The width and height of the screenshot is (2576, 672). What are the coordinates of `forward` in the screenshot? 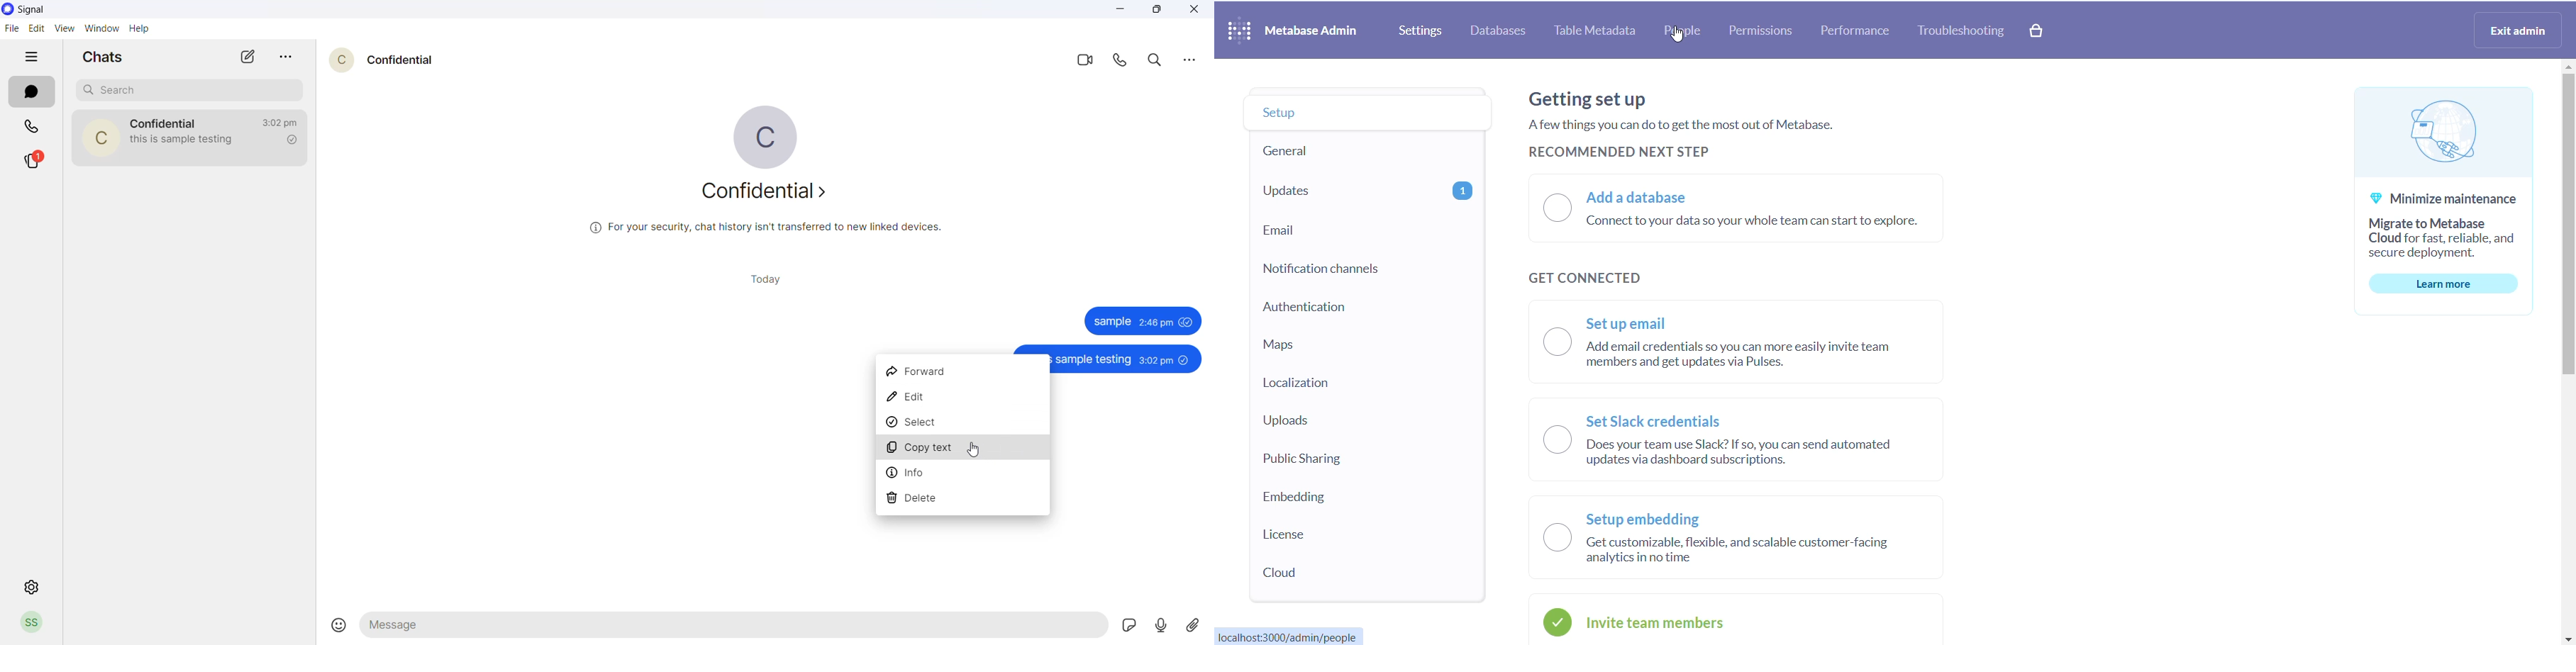 It's located at (960, 369).